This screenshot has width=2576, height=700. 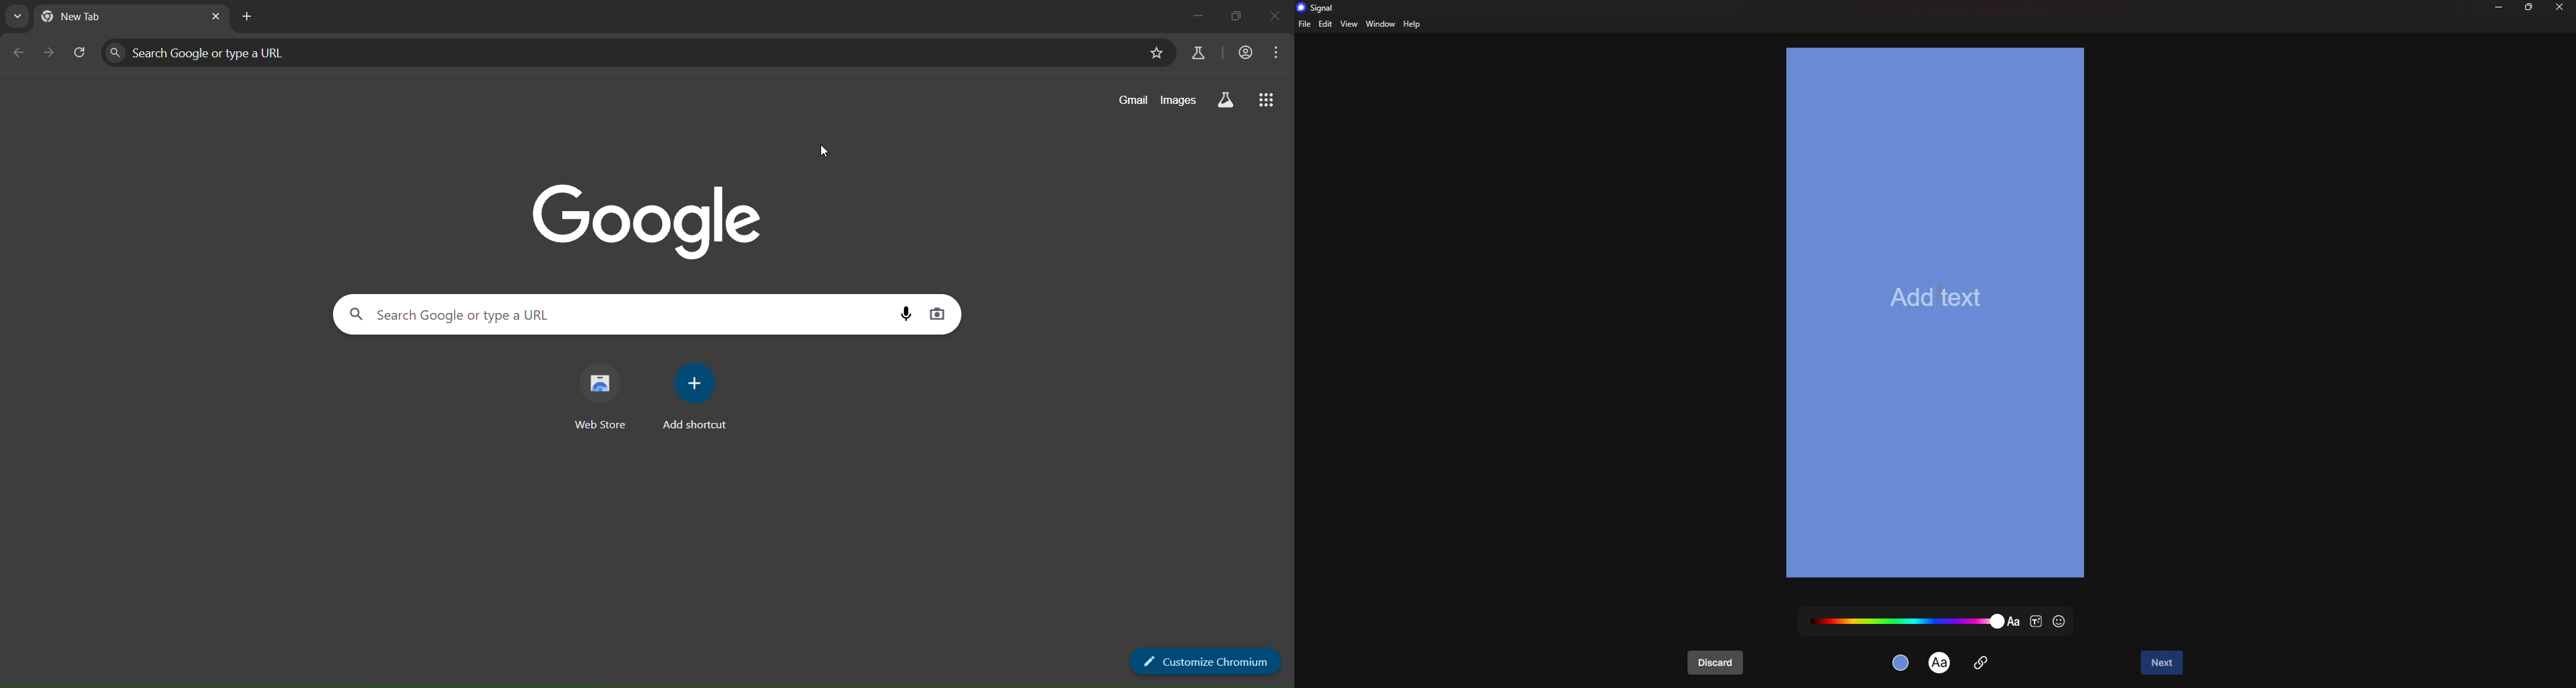 What do you see at coordinates (19, 53) in the screenshot?
I see `go back one page` at bounding box center [19, 53].